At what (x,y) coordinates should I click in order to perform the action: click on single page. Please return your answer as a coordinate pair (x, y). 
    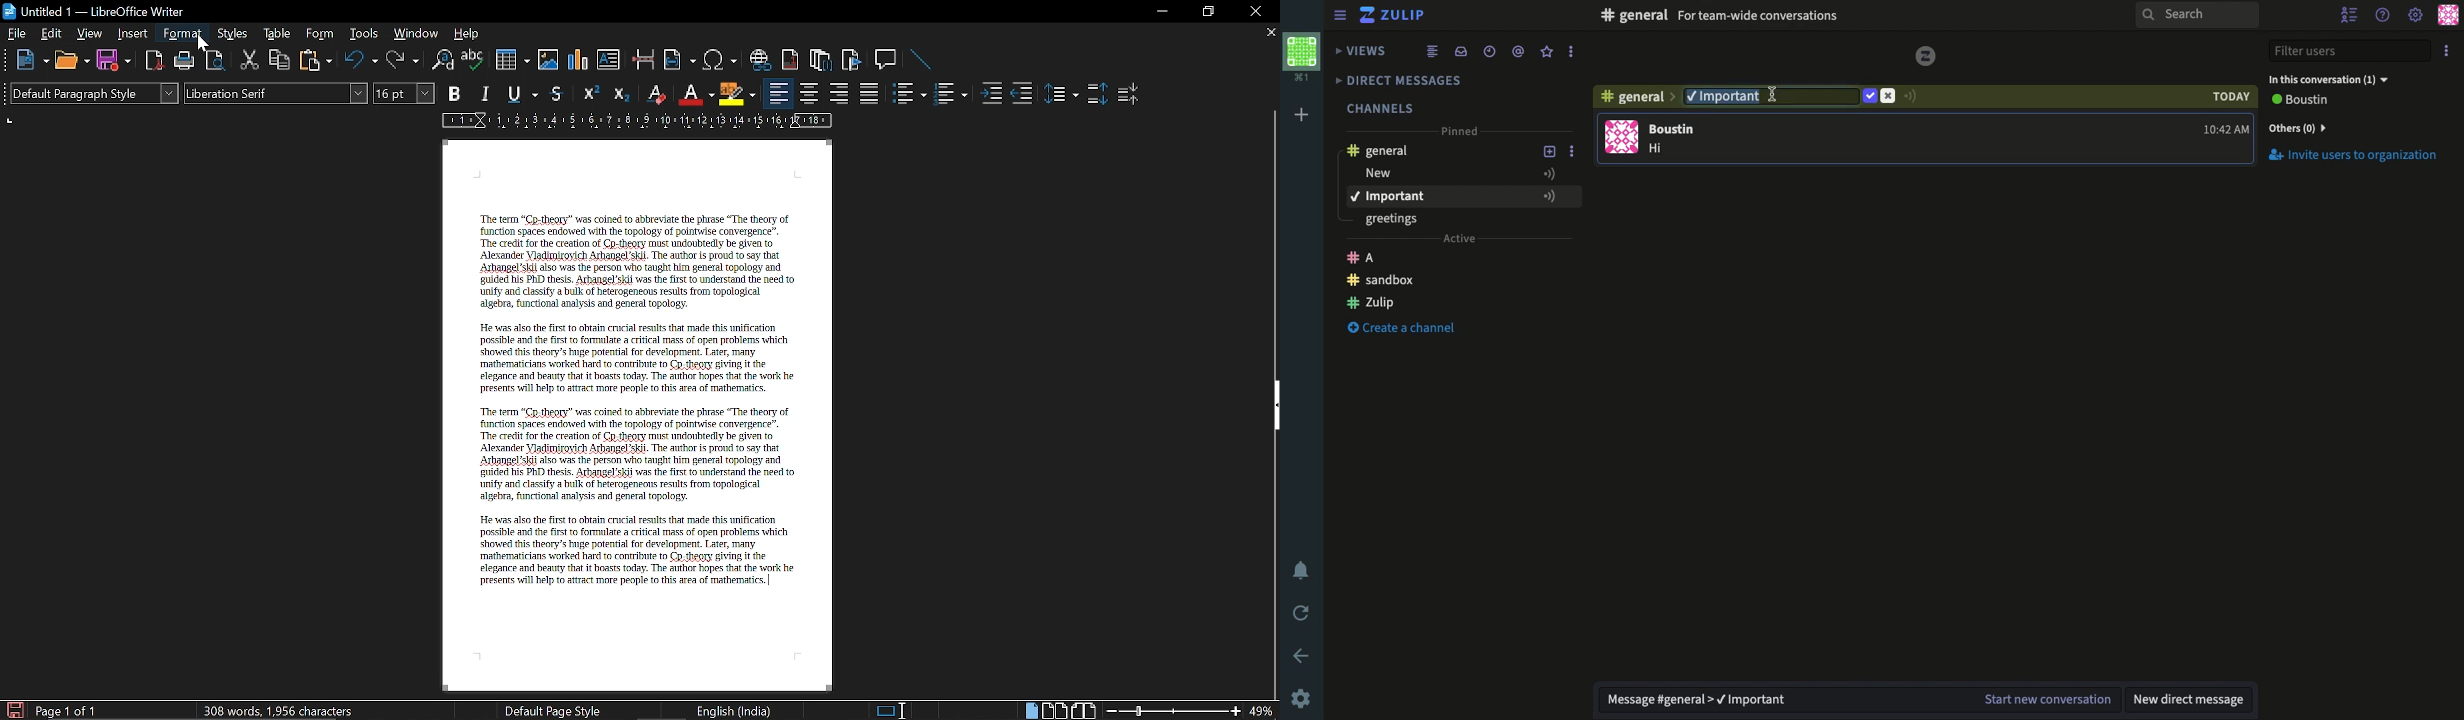
    Looking at the image, I should click on (1032, 710).